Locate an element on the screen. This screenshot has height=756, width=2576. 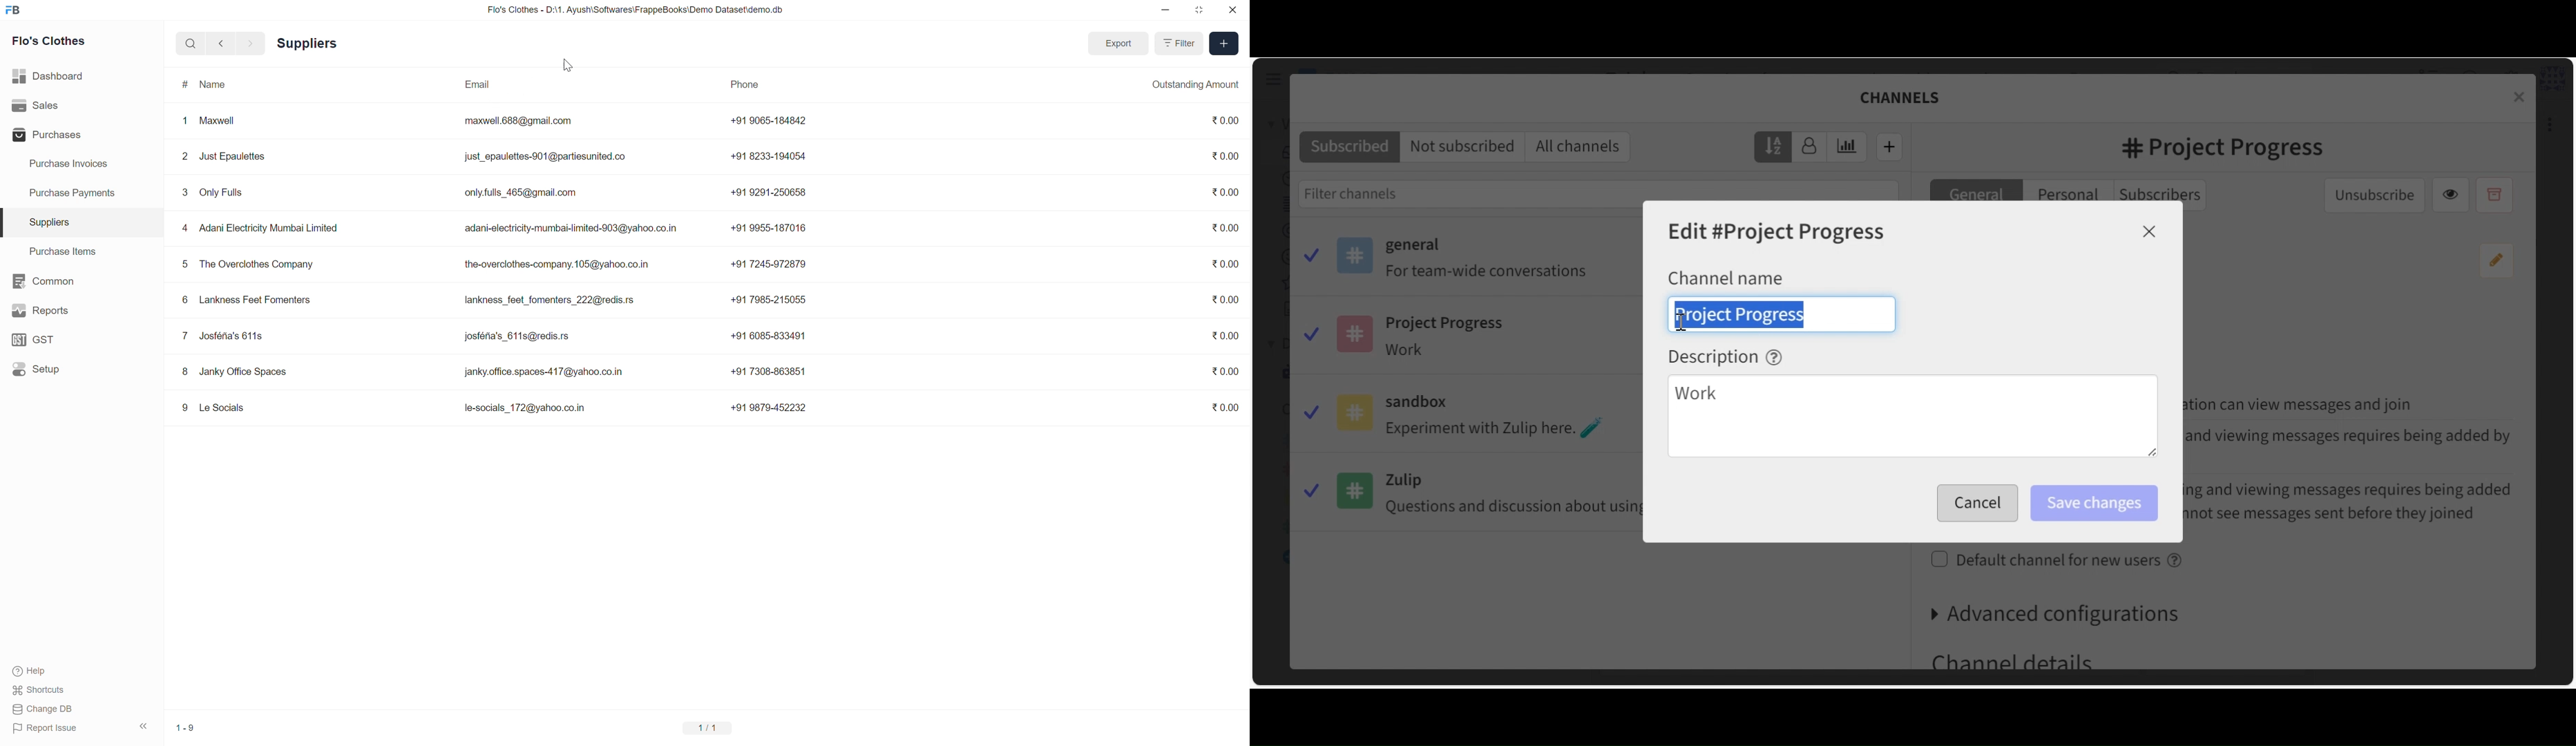
1/1 is located at coordinates (708, 728).